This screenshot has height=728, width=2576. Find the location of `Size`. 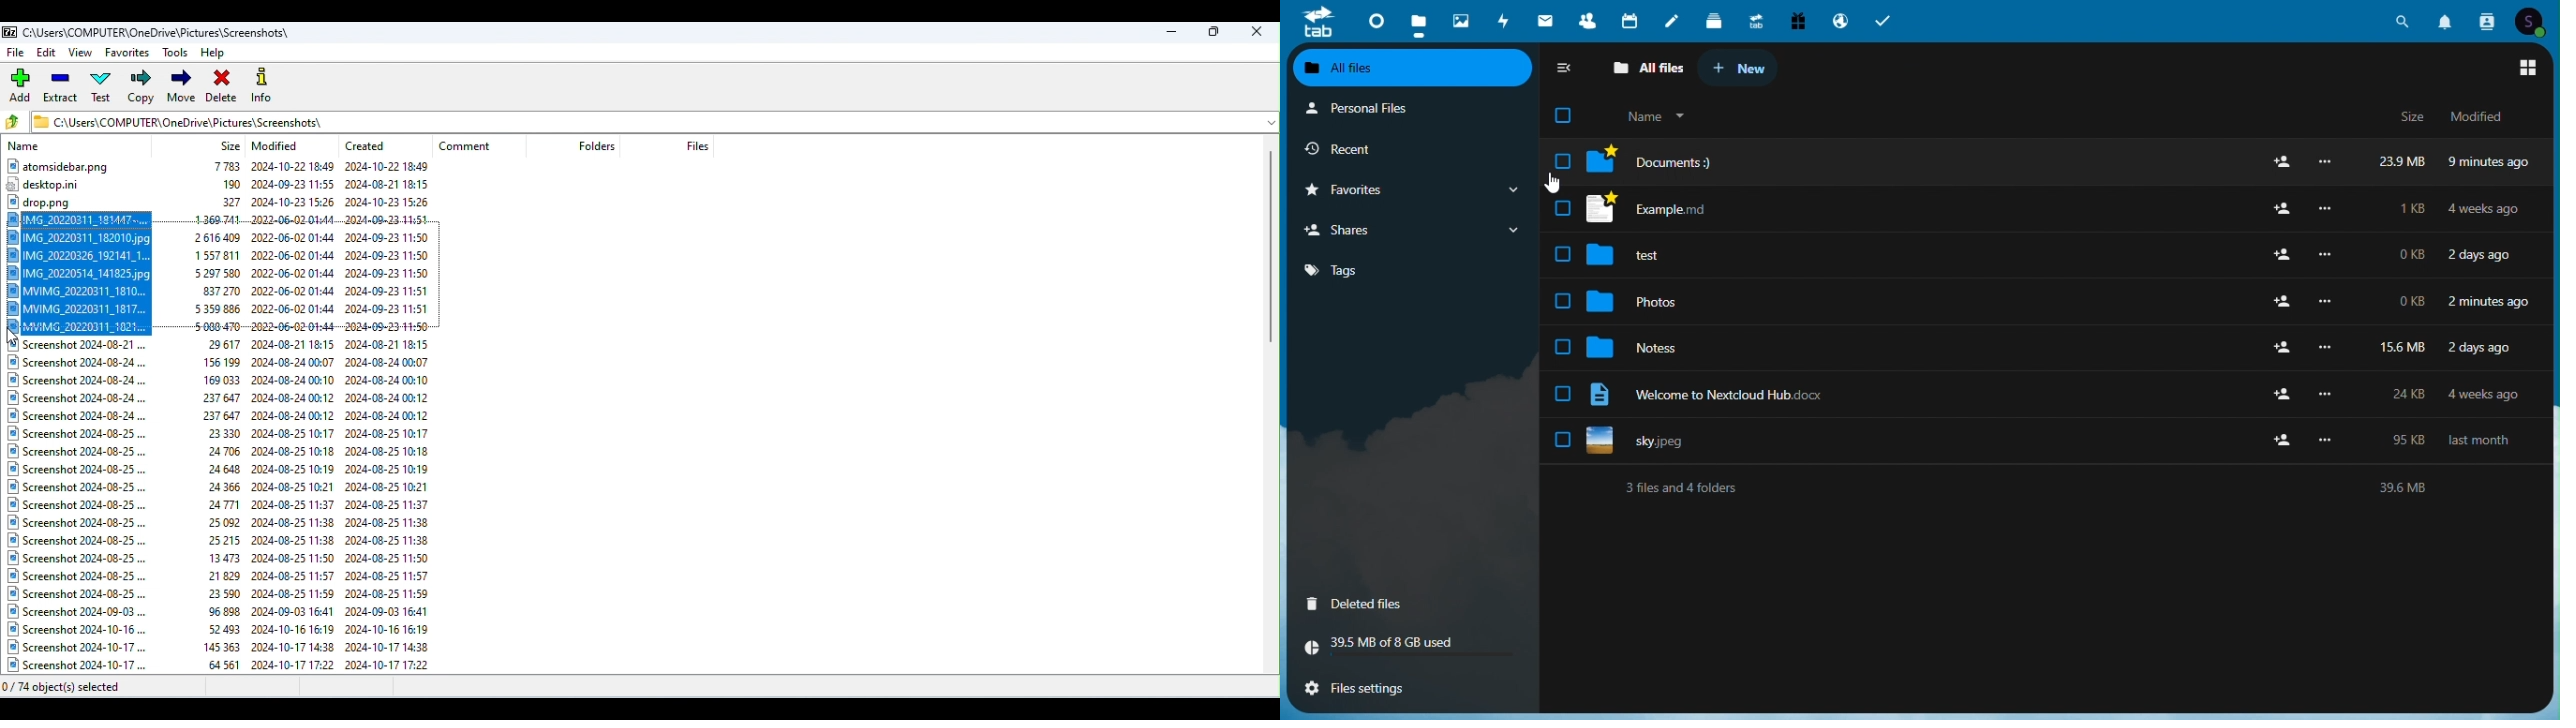

Size is located at coordinates (2413, 118).